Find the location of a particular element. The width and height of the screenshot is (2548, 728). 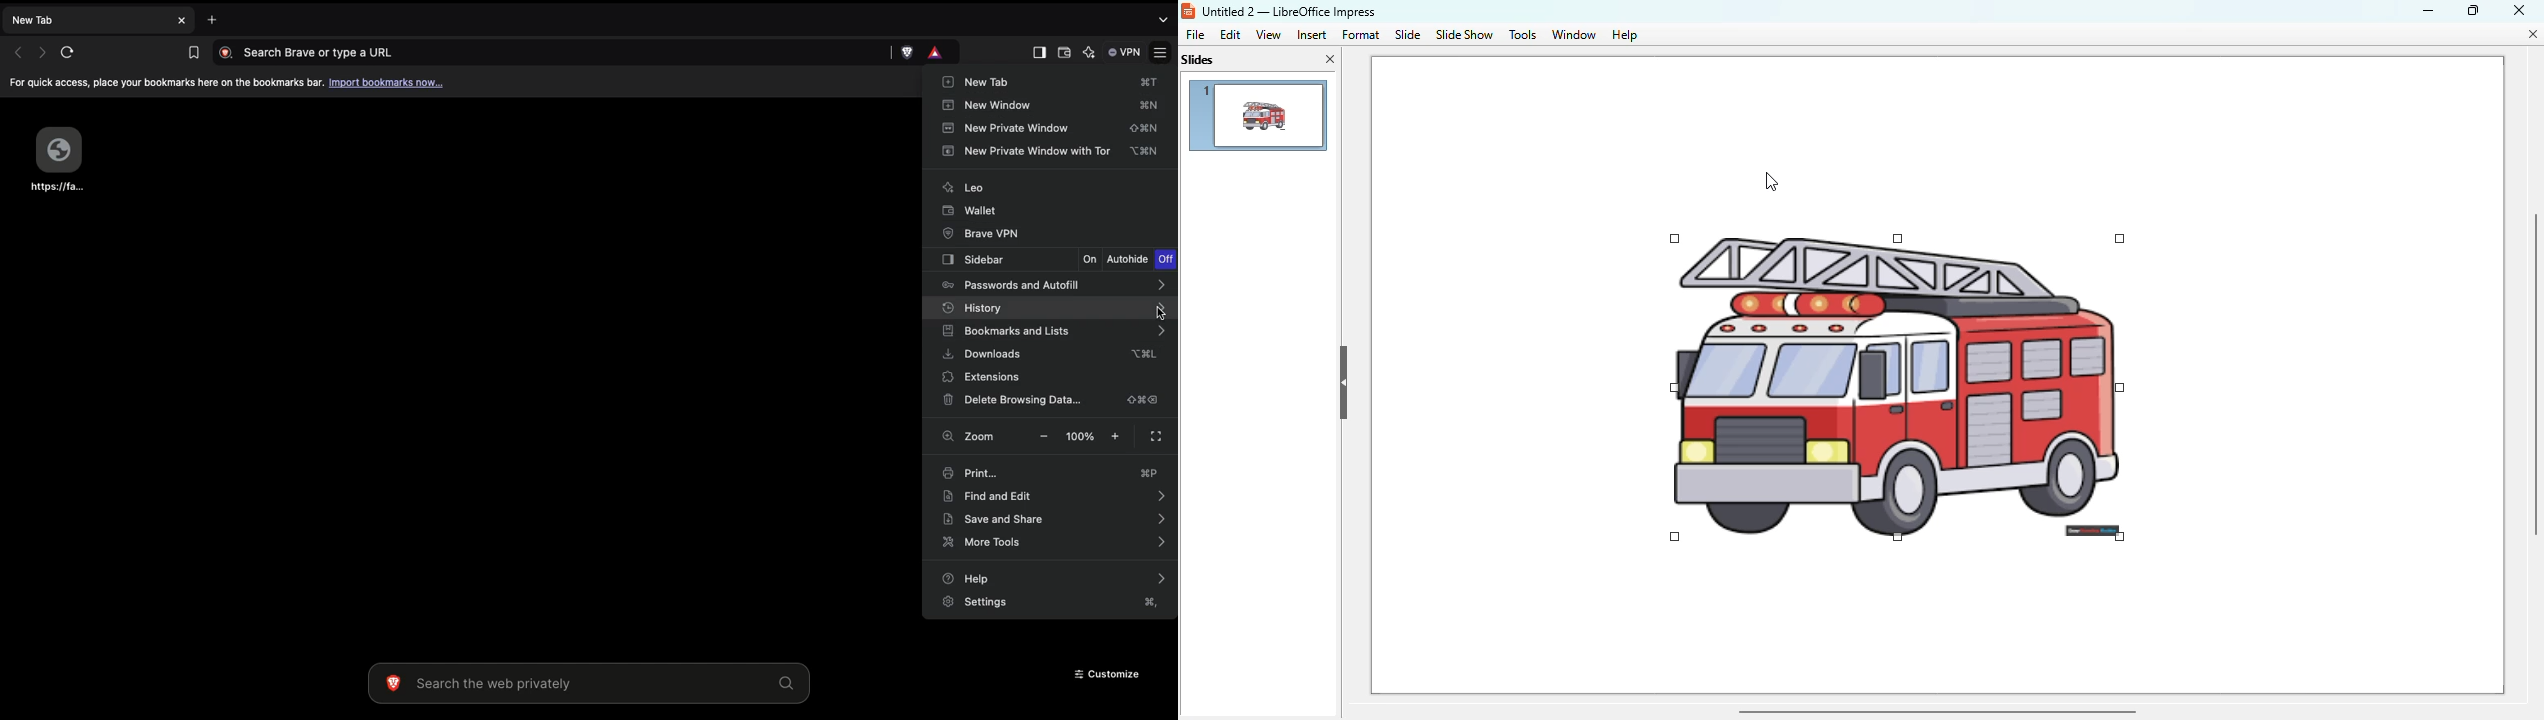

slide show is located at coordinates (1465, 34).